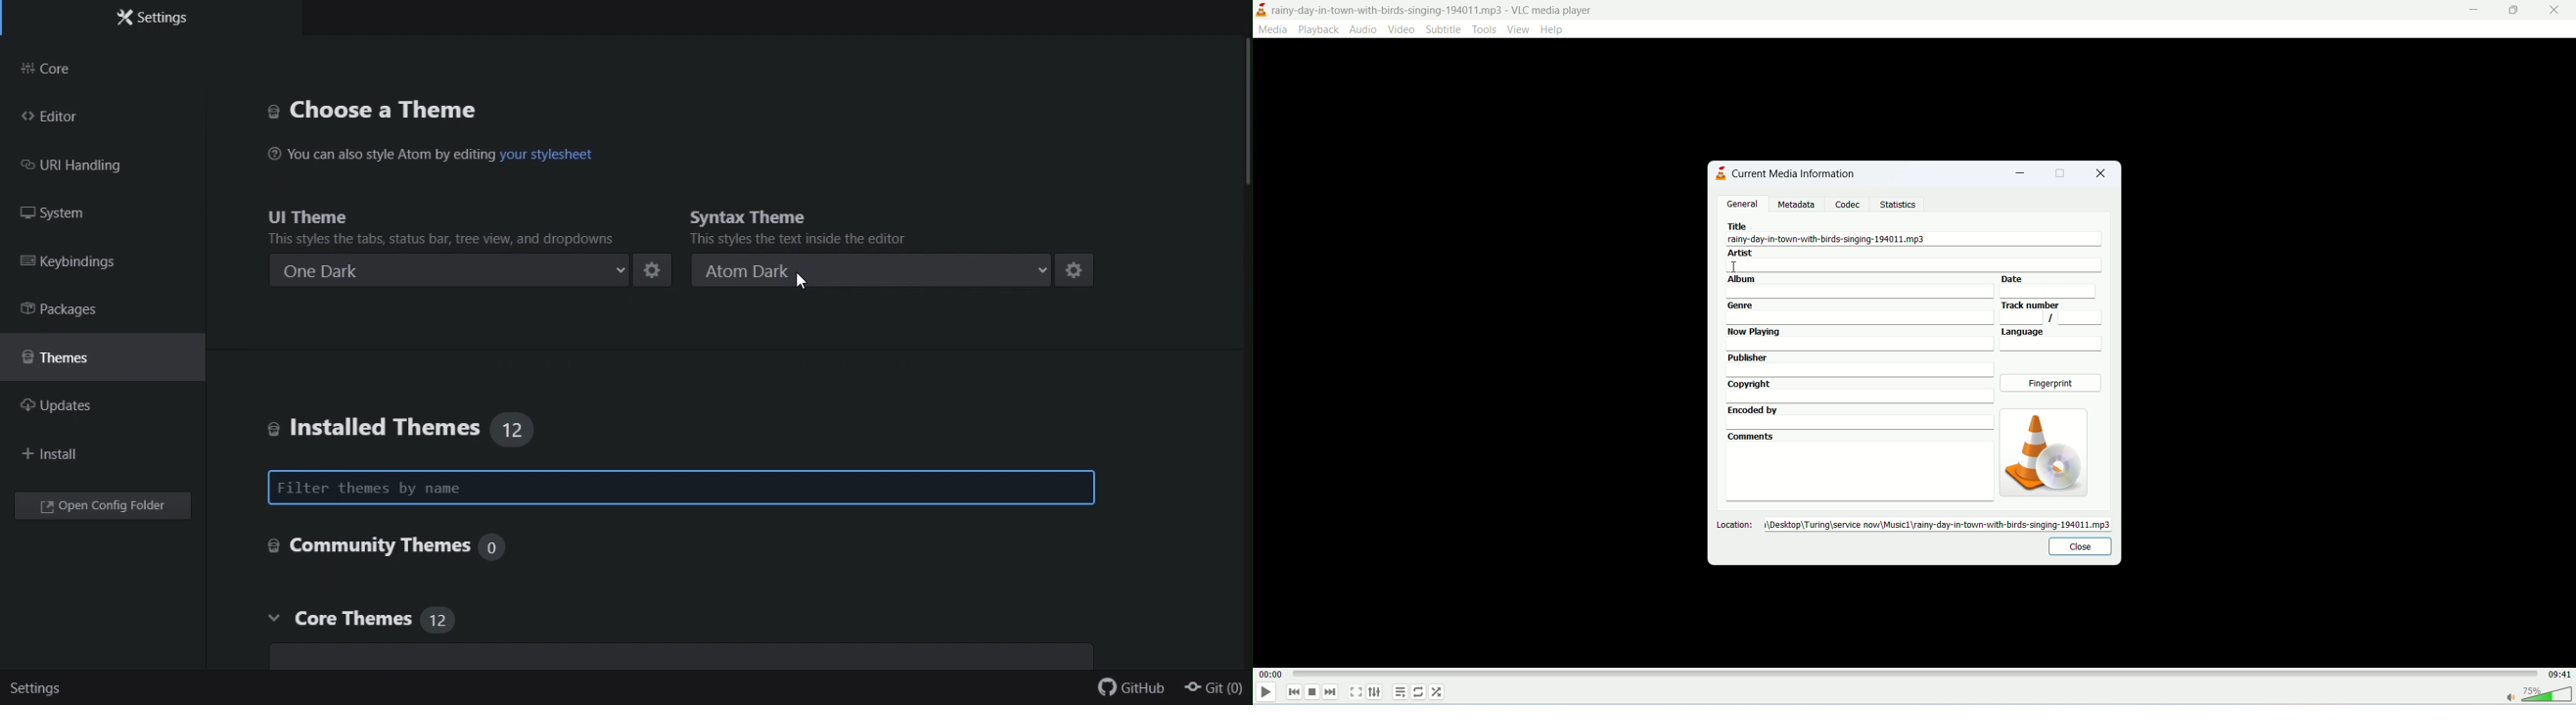 Image resolution: width=2576 pixels, height=728 pixels. What do you see at coordinates (2554, 12) in the screenshot?
I see `close` at bounding box center [2554, 12].